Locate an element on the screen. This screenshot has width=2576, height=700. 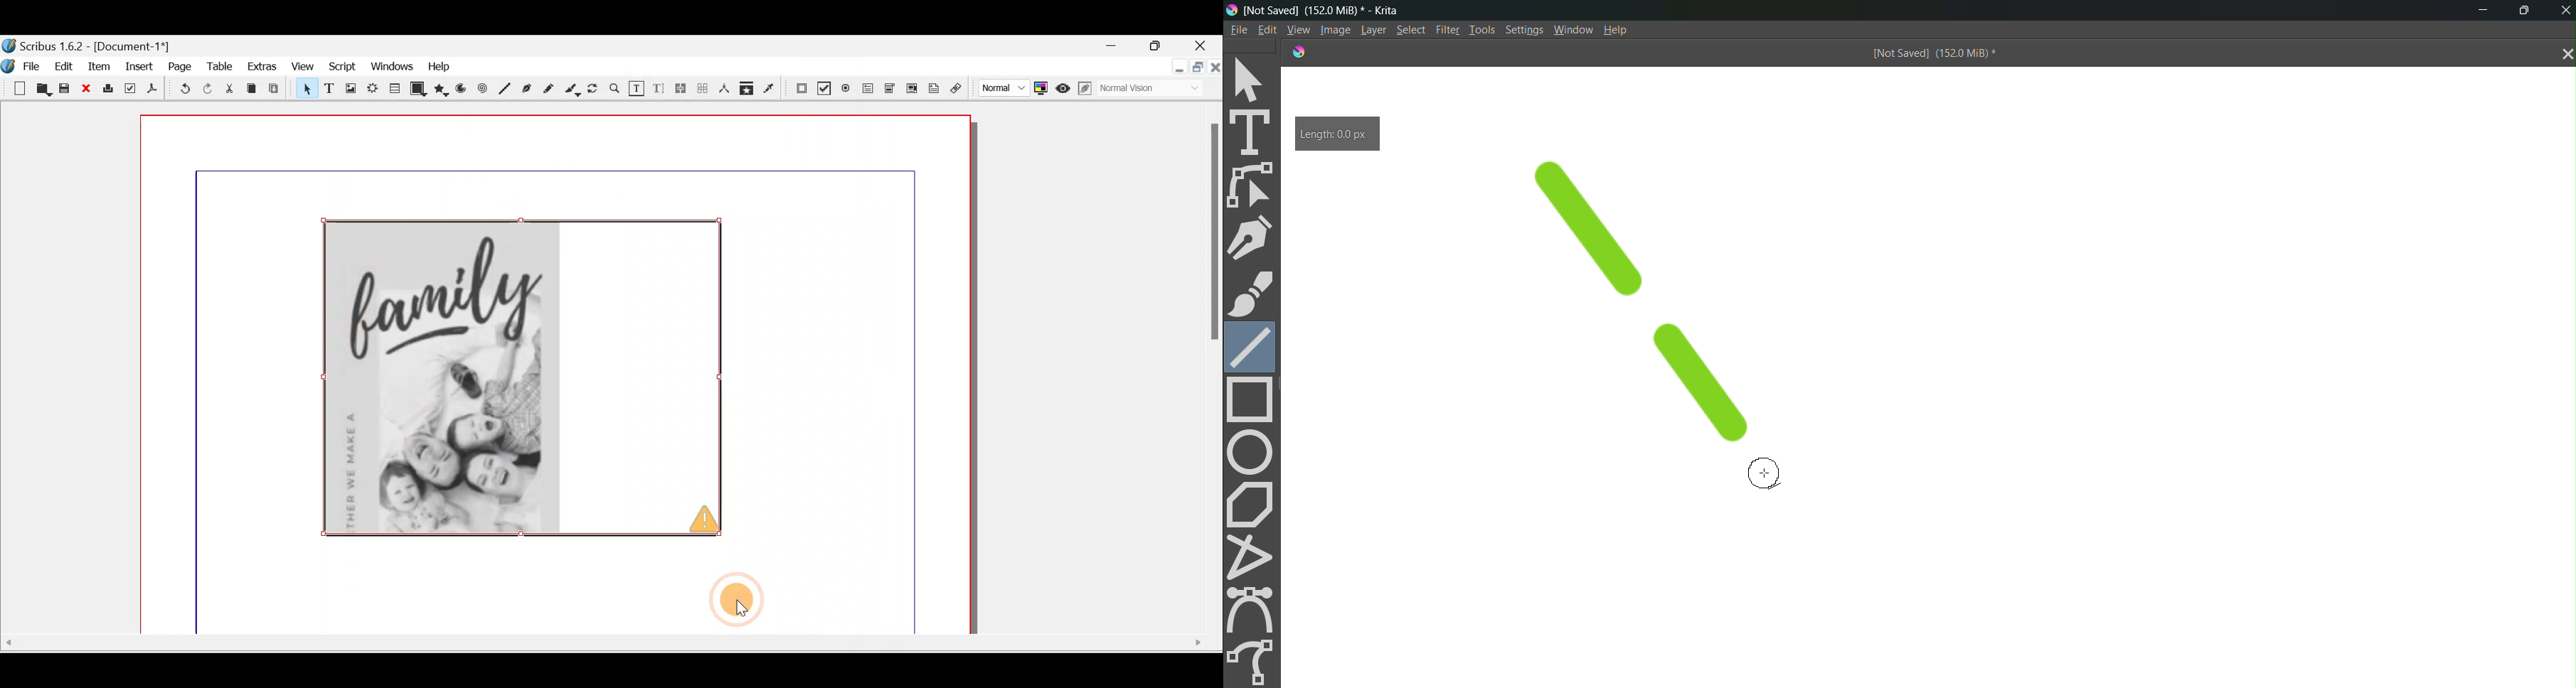
Cursor is located at coordinates (736, 606).